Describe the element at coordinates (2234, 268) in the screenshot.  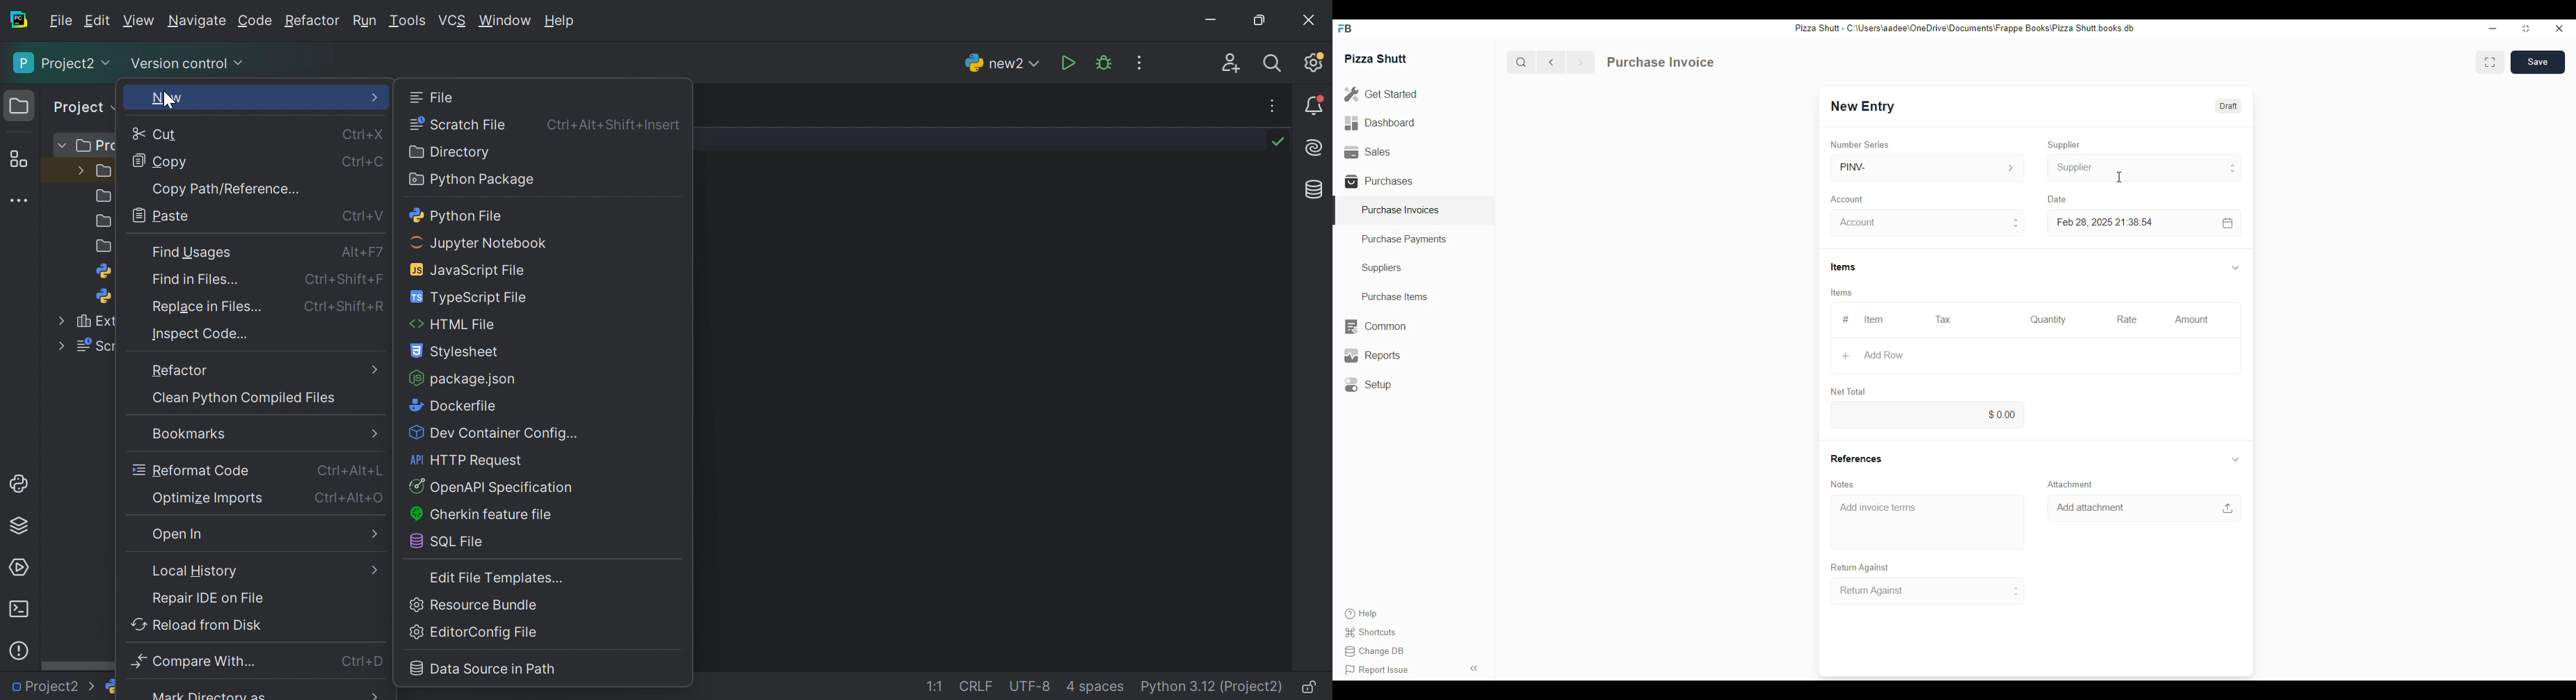
I see `down` at that location.